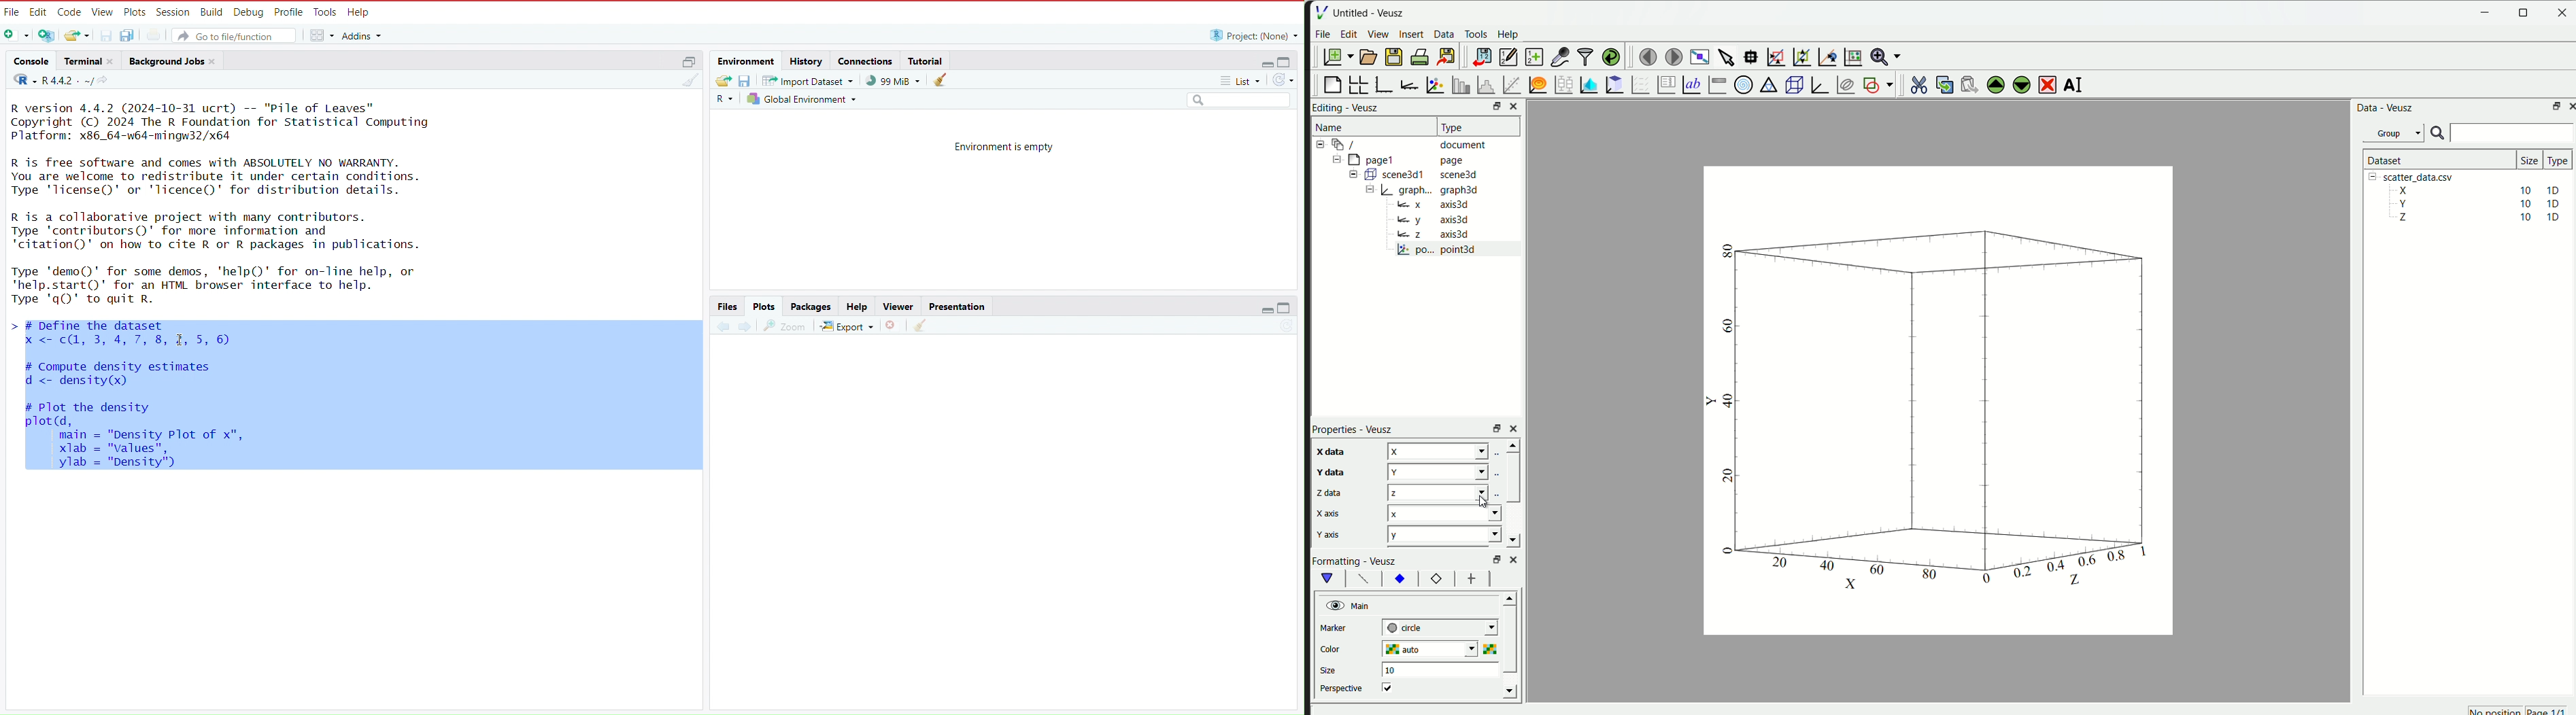  I want to click on language select, so click(20, 81).